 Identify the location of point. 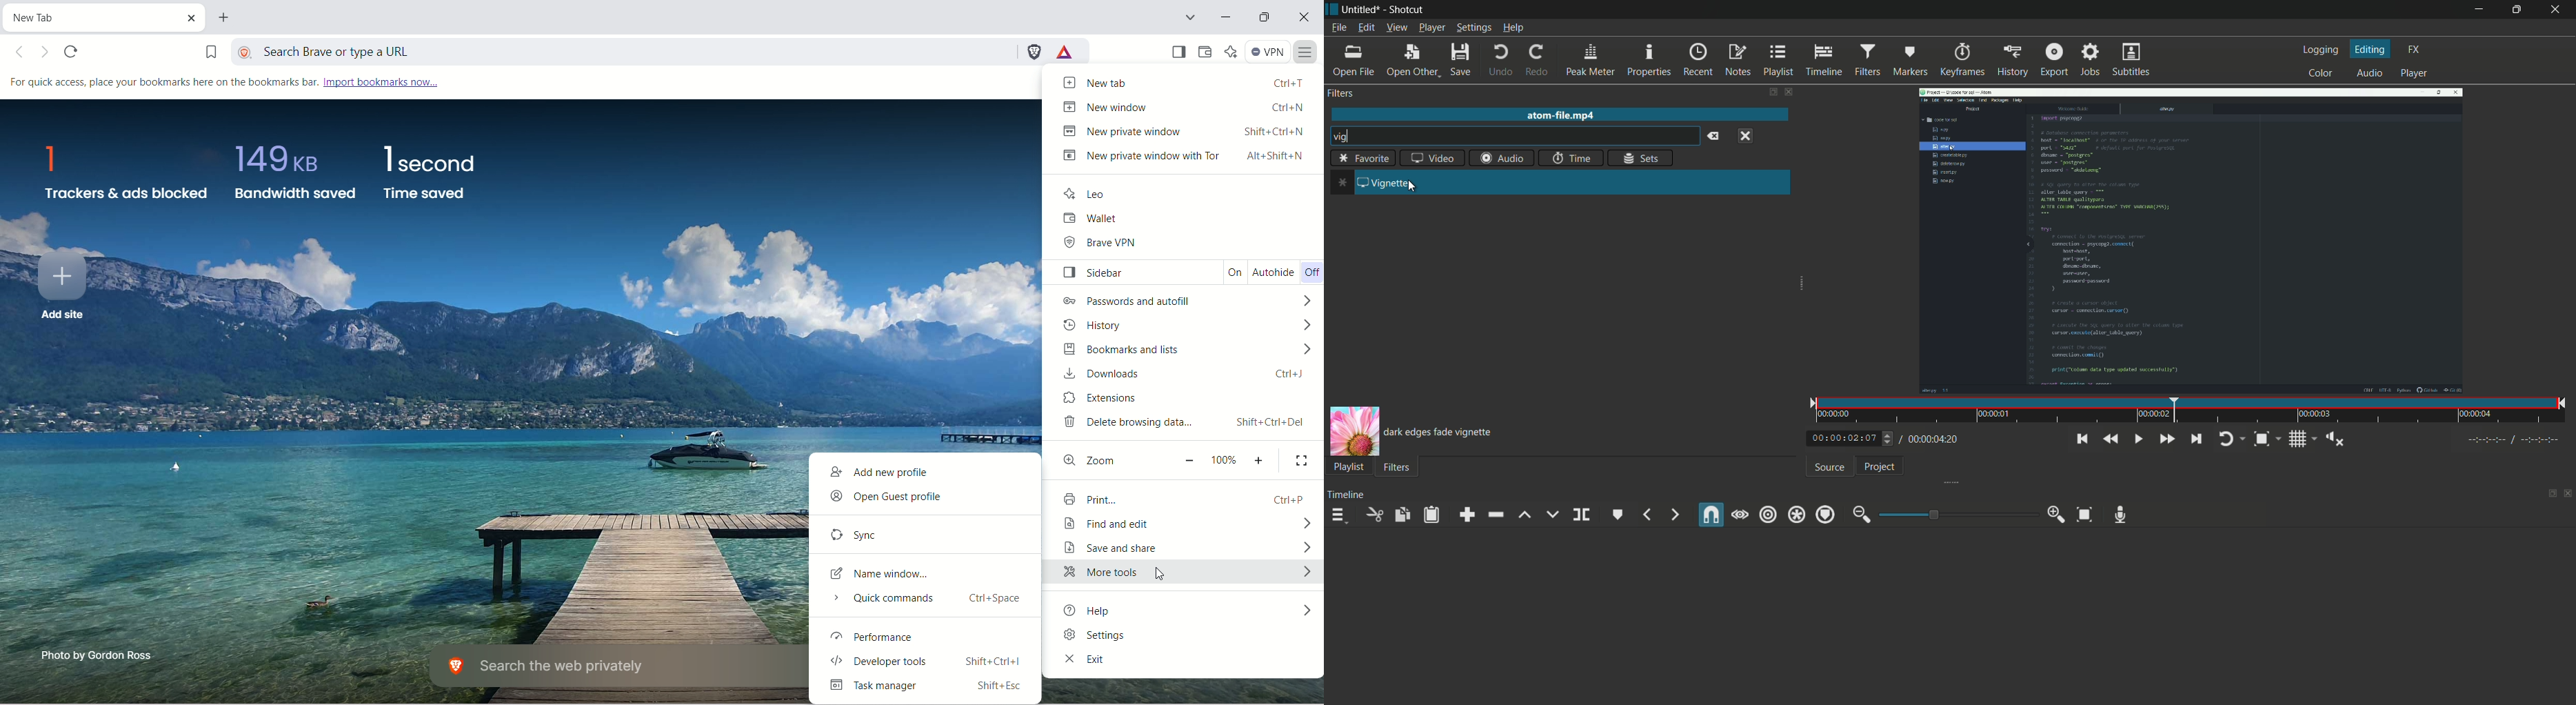
(1342, 184).